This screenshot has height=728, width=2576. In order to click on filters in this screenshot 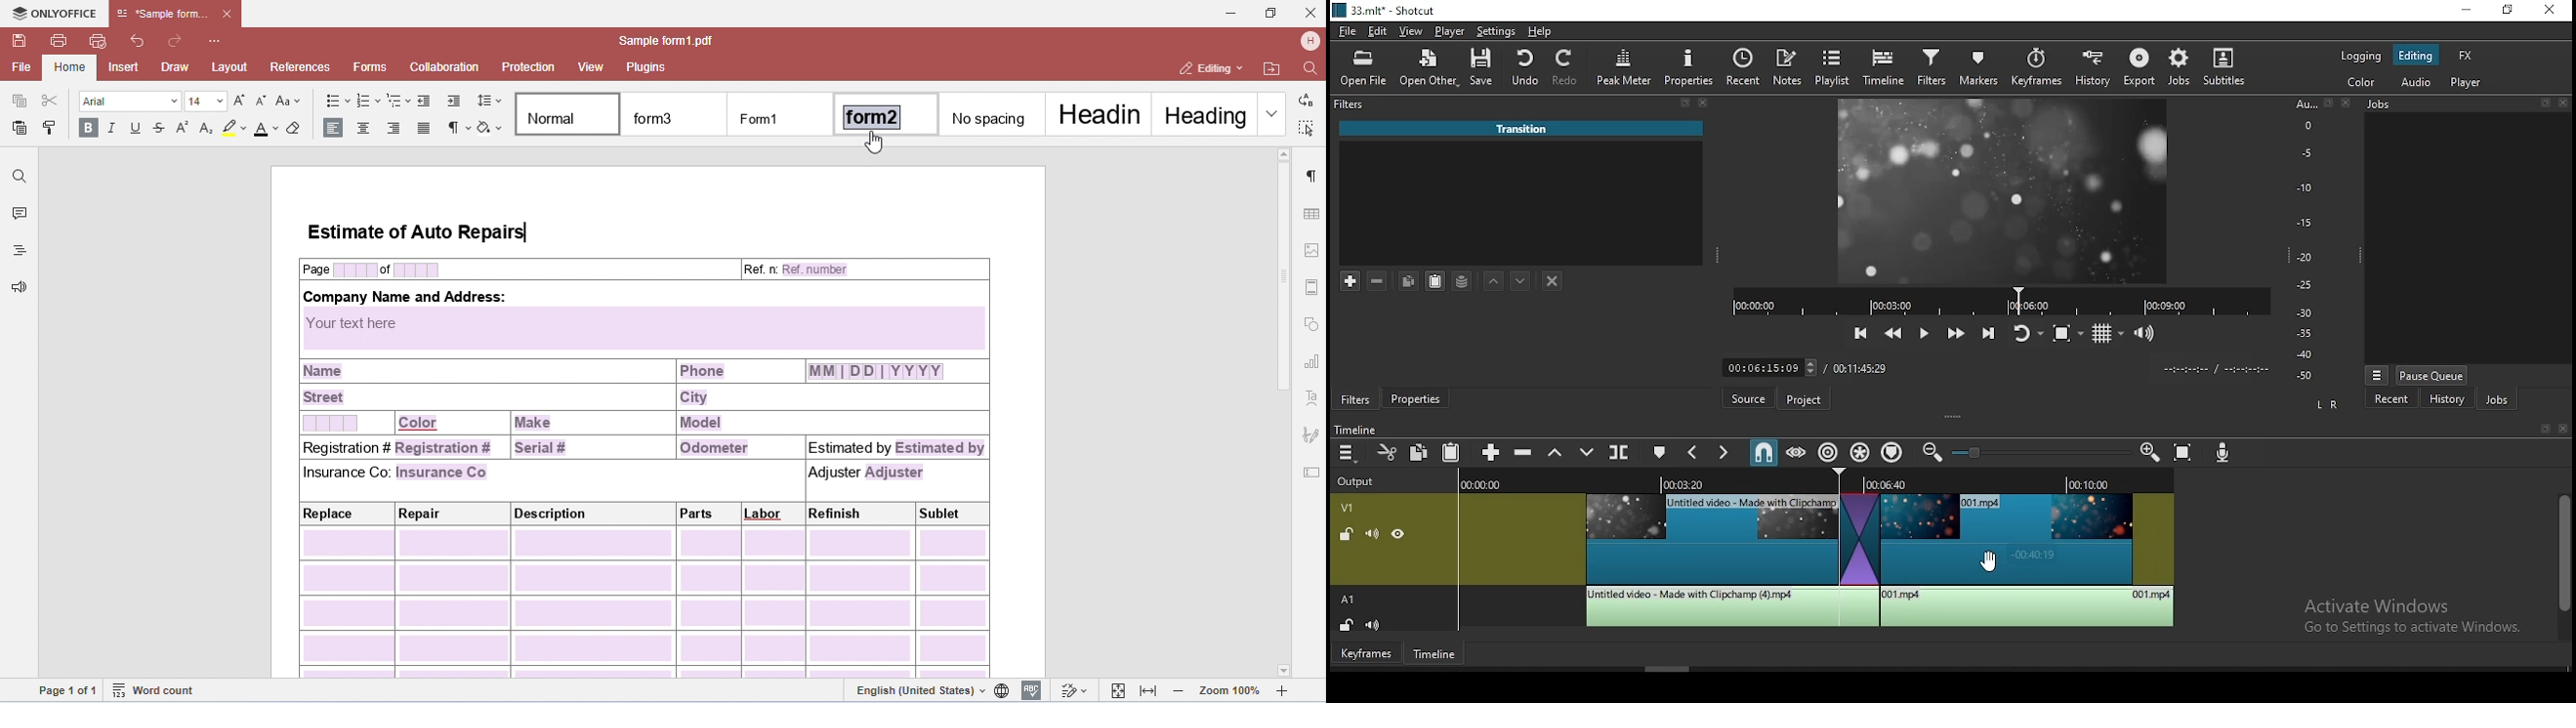, I will do `click(1354, 398)`.